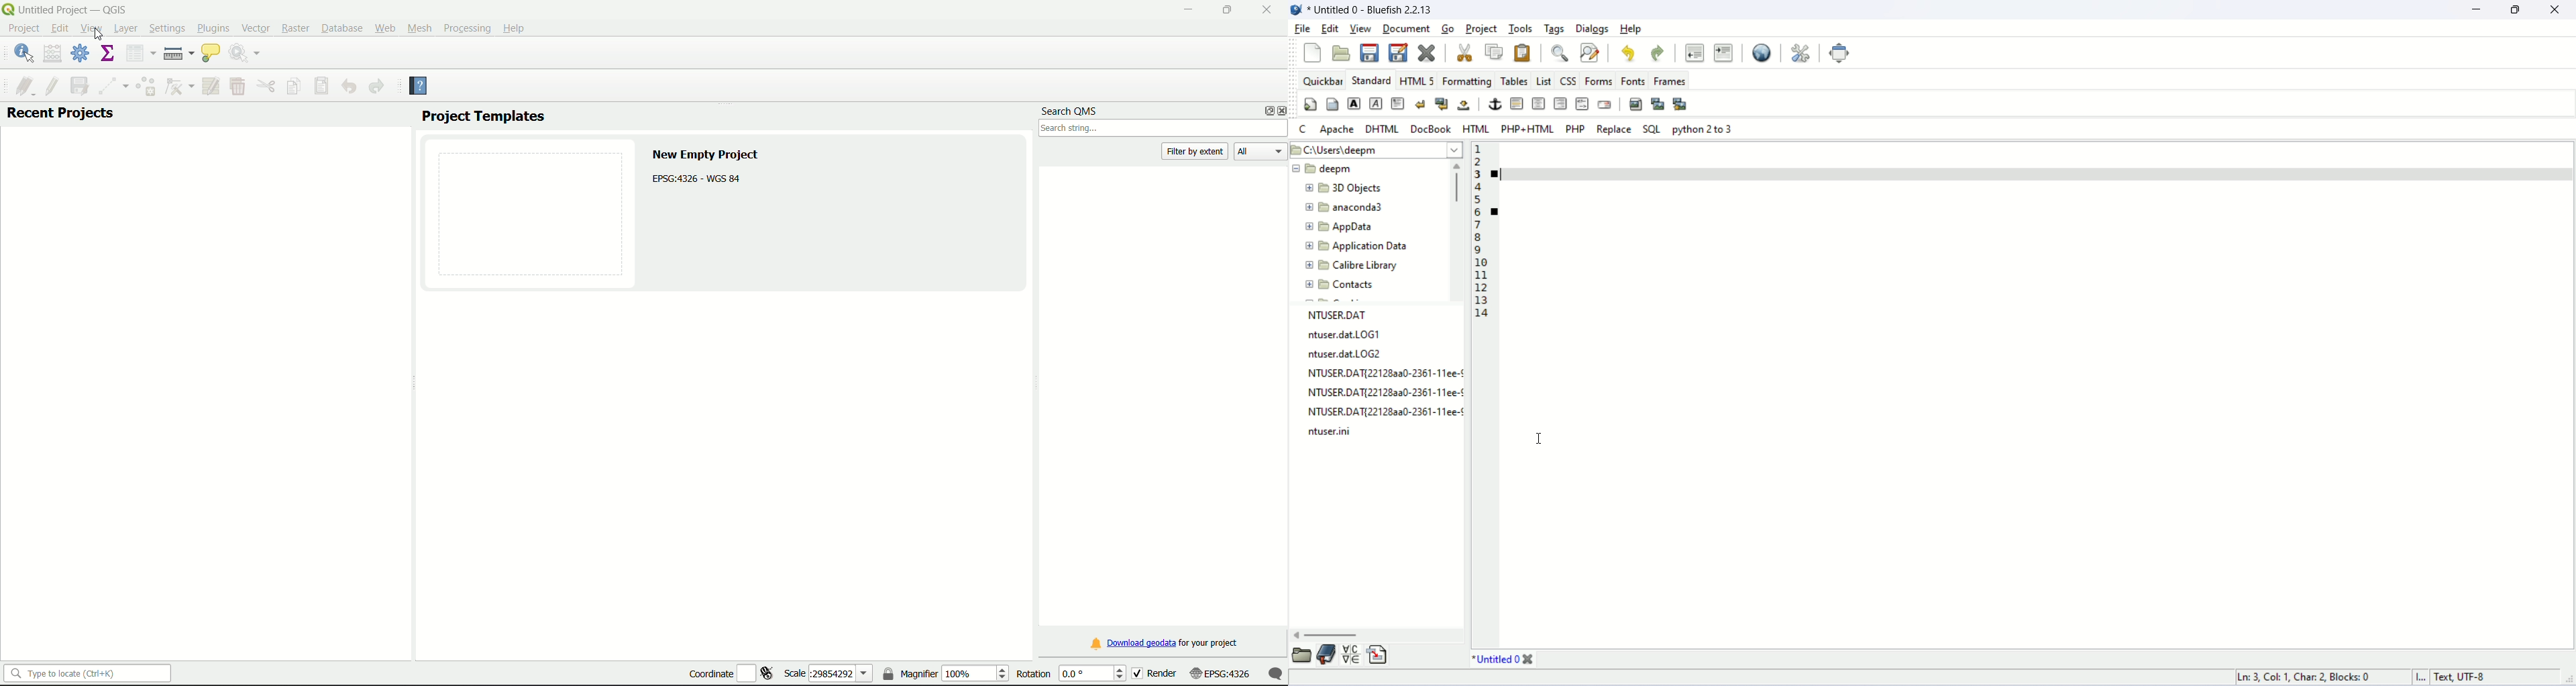  Describe the element at coordinates (60, 28) in the screenshot. I see `edit` at that location.